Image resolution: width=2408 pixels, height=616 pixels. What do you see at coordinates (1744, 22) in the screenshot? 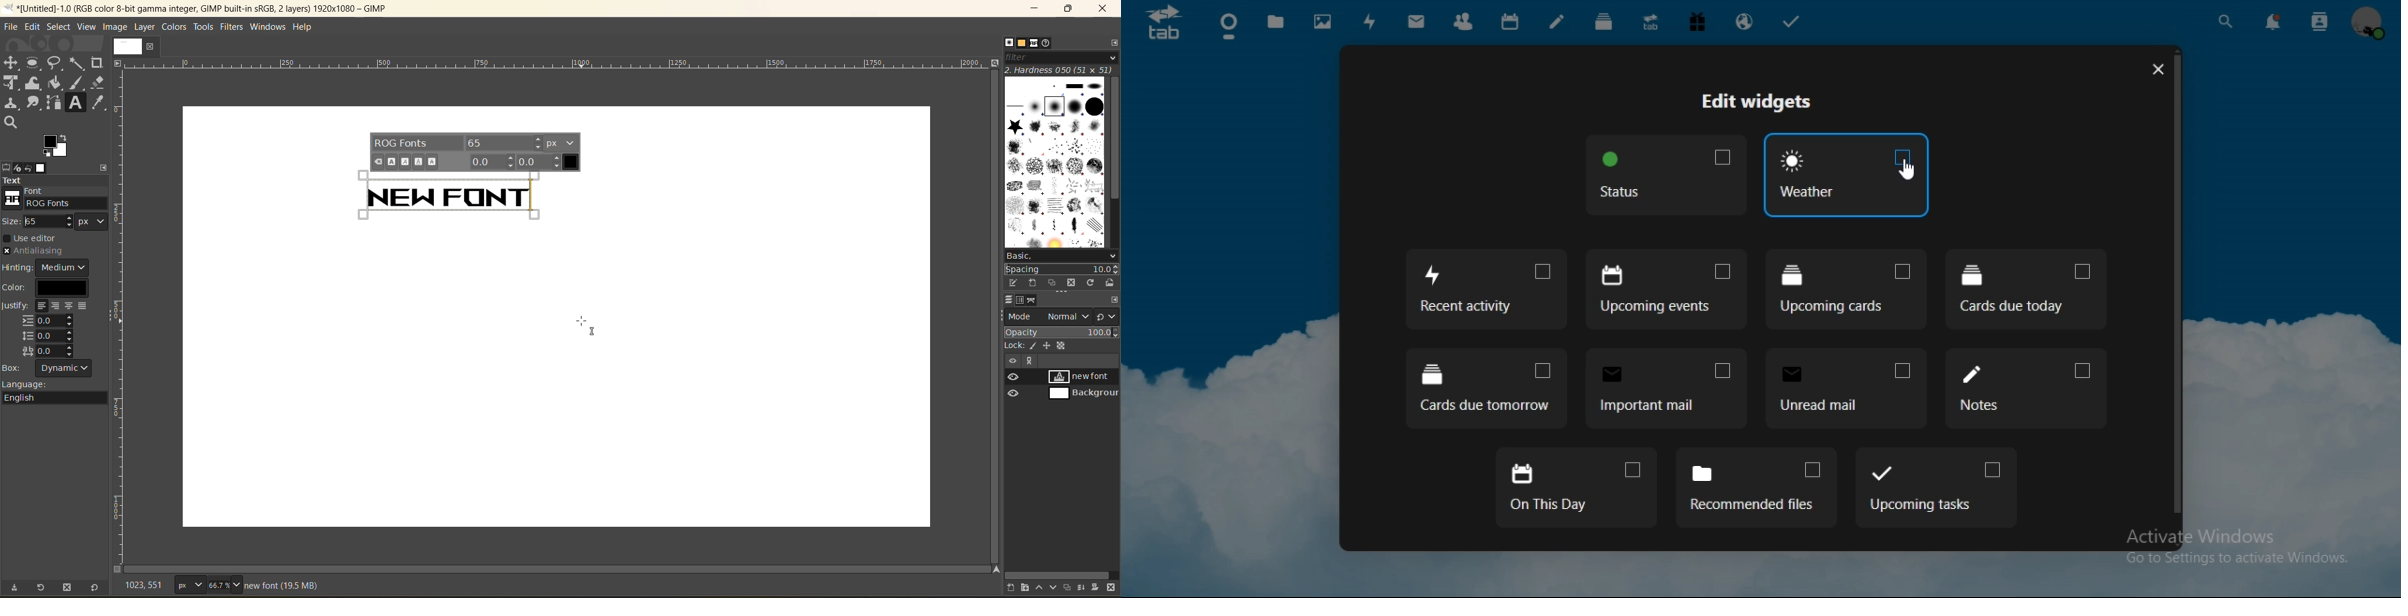
I see `email hosting` at bounding box center [1744, 22].